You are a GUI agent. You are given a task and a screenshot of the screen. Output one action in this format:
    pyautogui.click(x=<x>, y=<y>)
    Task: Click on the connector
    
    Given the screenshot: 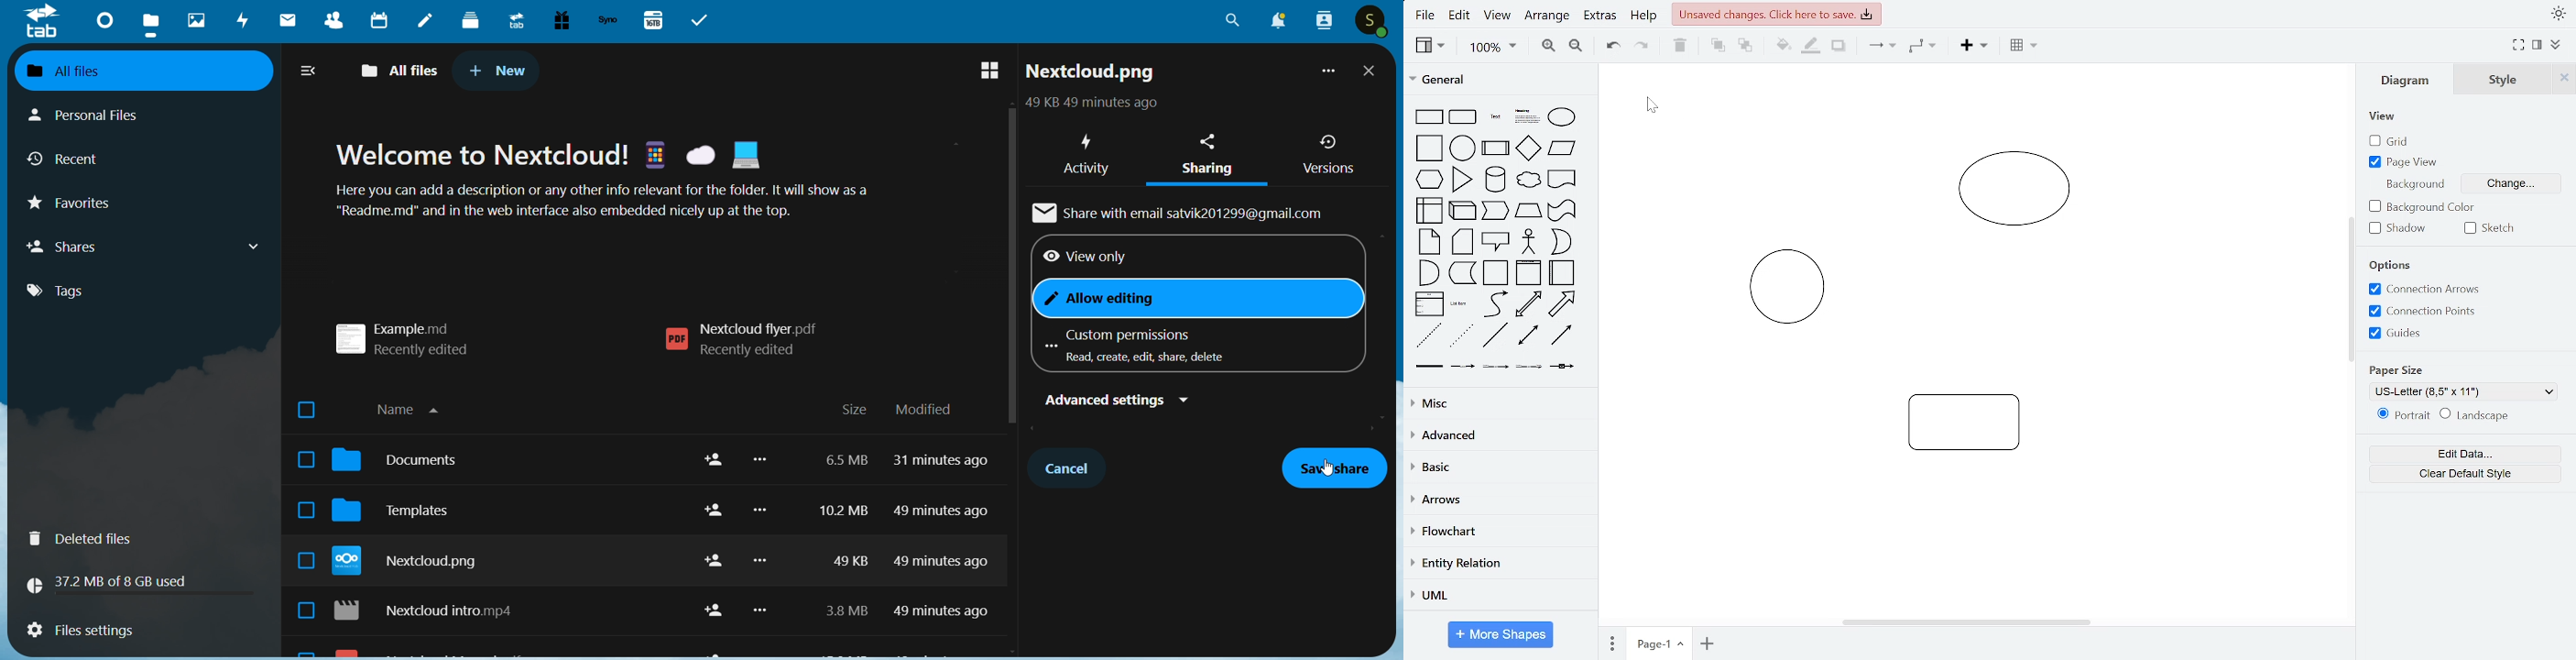 What is the action you would take?
    pyautogui.click(x=1880, y=49)
    